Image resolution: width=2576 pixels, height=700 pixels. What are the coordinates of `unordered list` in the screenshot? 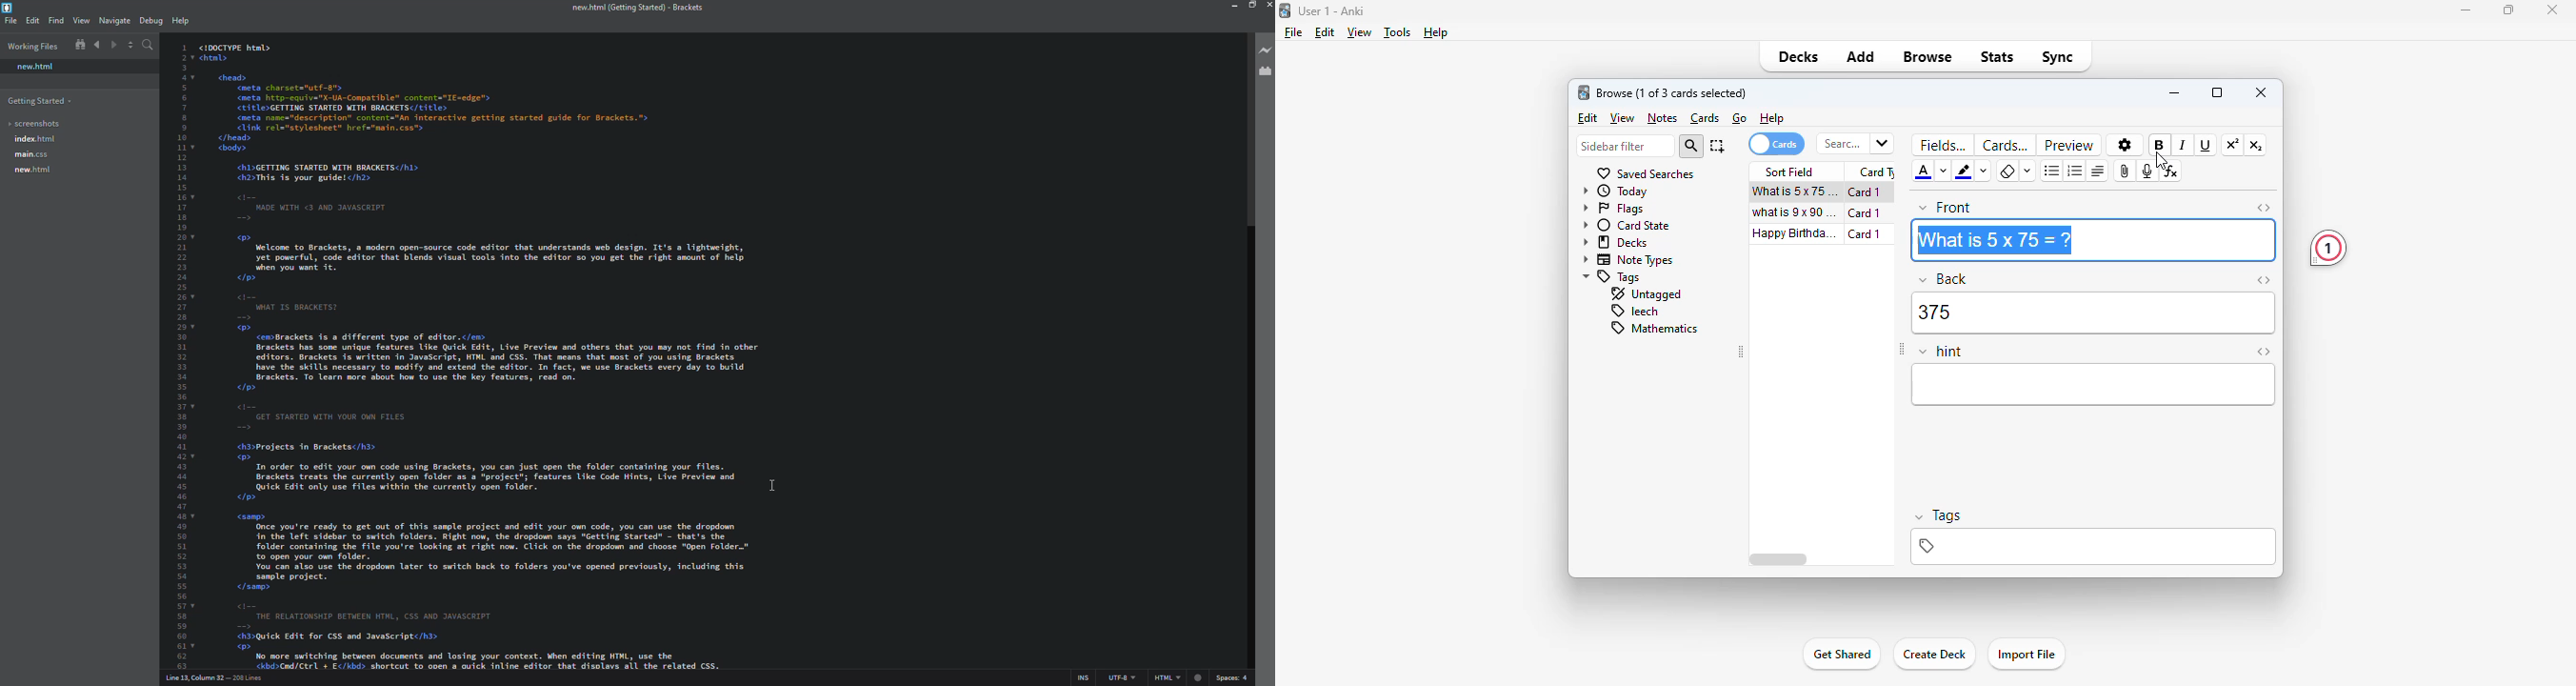 It's located at (2051, 171).